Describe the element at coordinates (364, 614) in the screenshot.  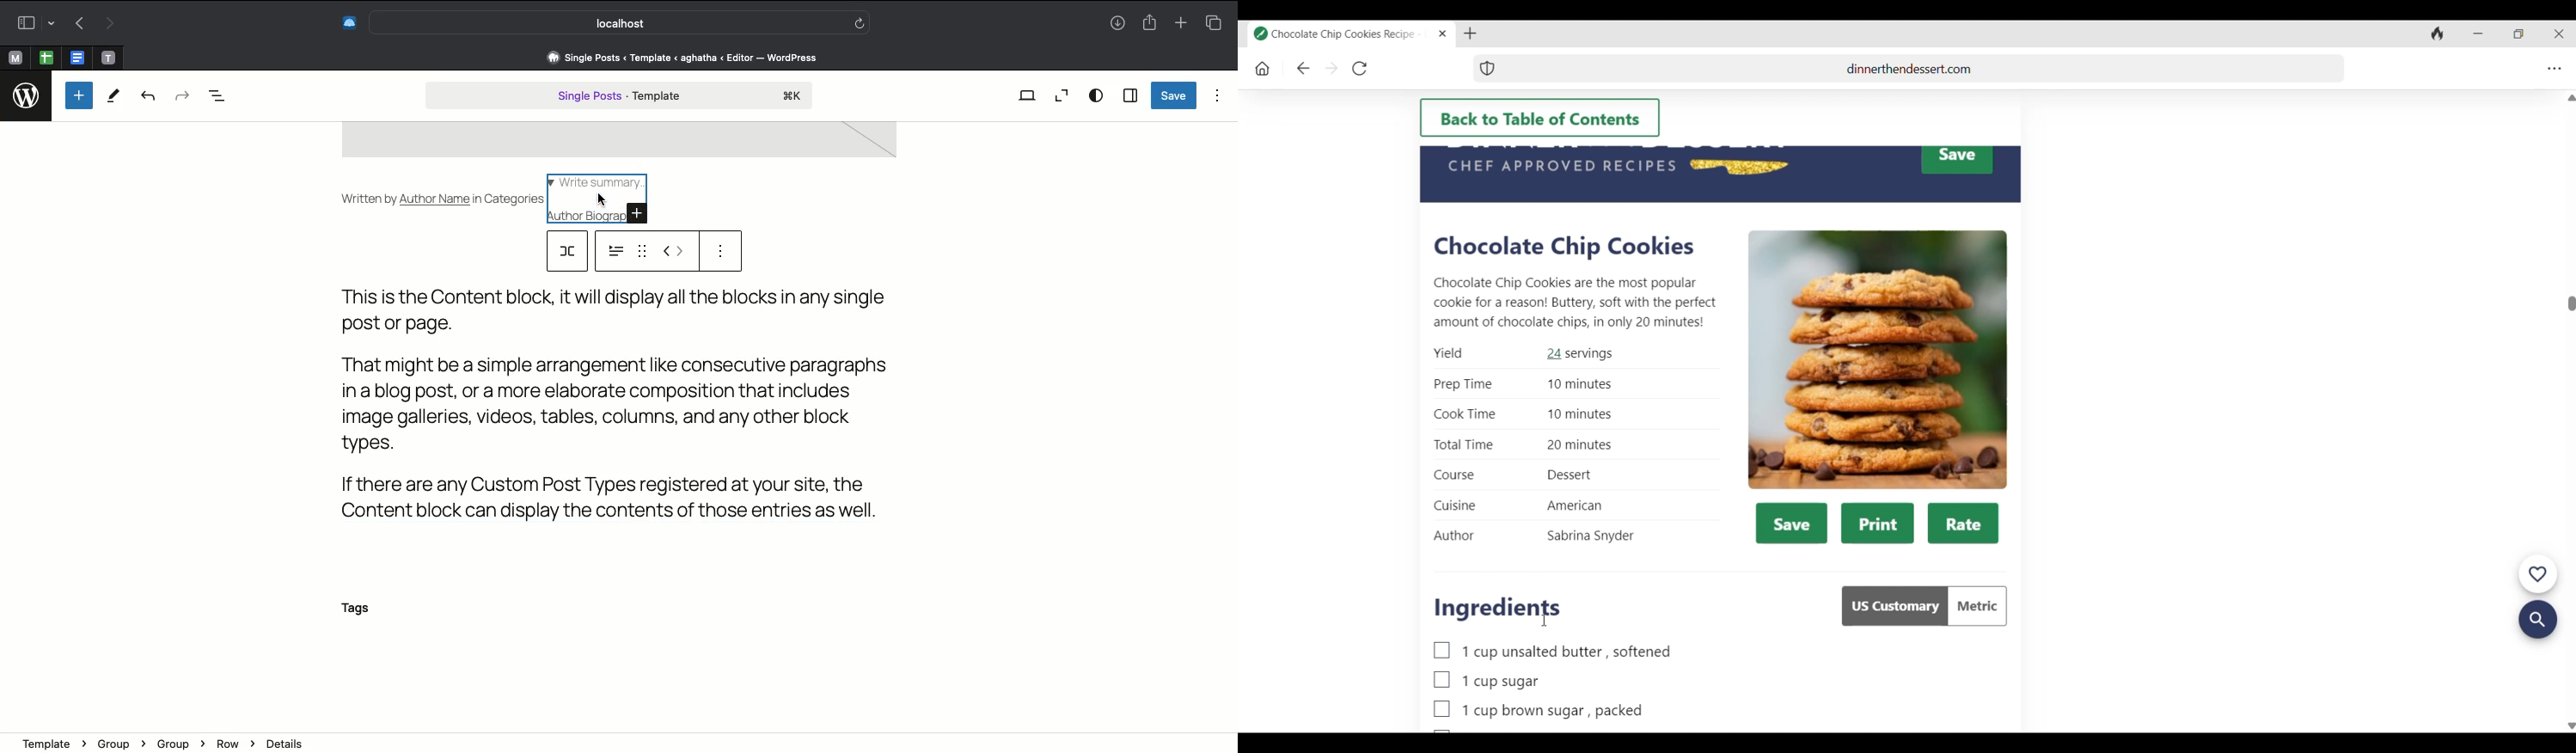
I see `Tags` at that location.